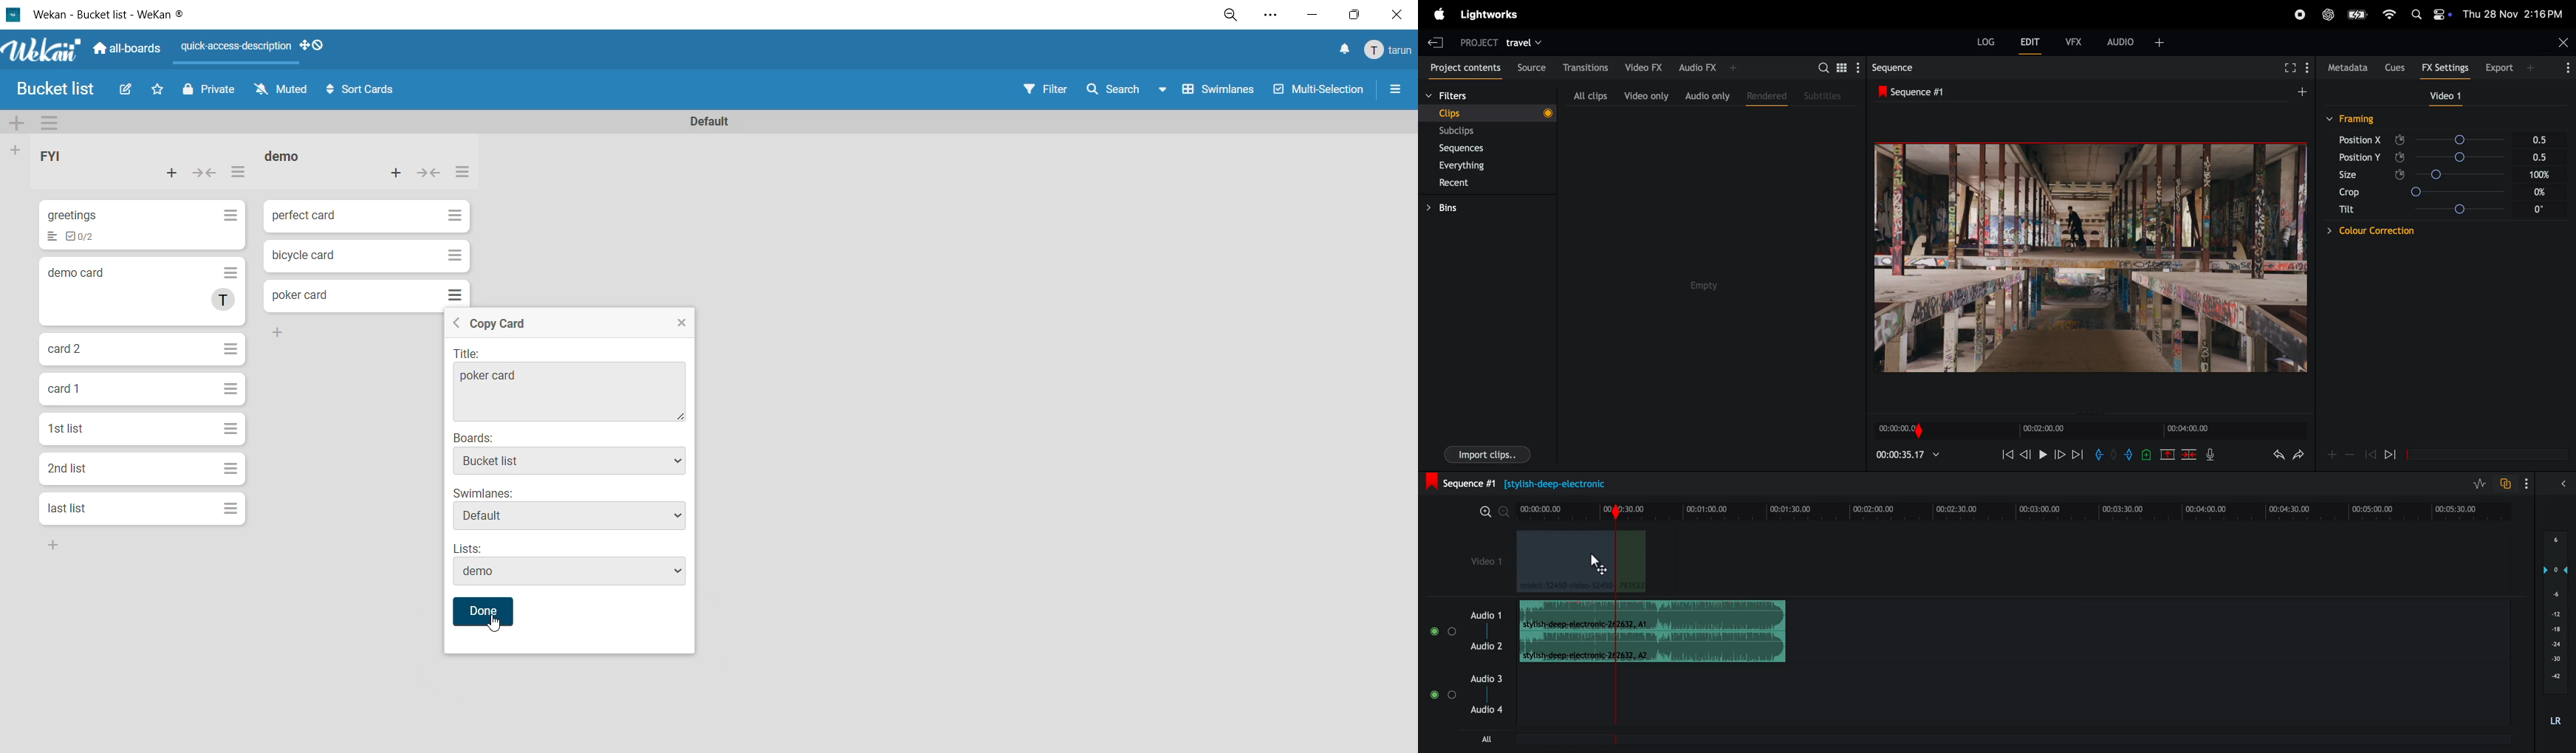 The height and width of the screenshot is (756, 2576). I want to click on show desktop drag handles, so click(318, 47).